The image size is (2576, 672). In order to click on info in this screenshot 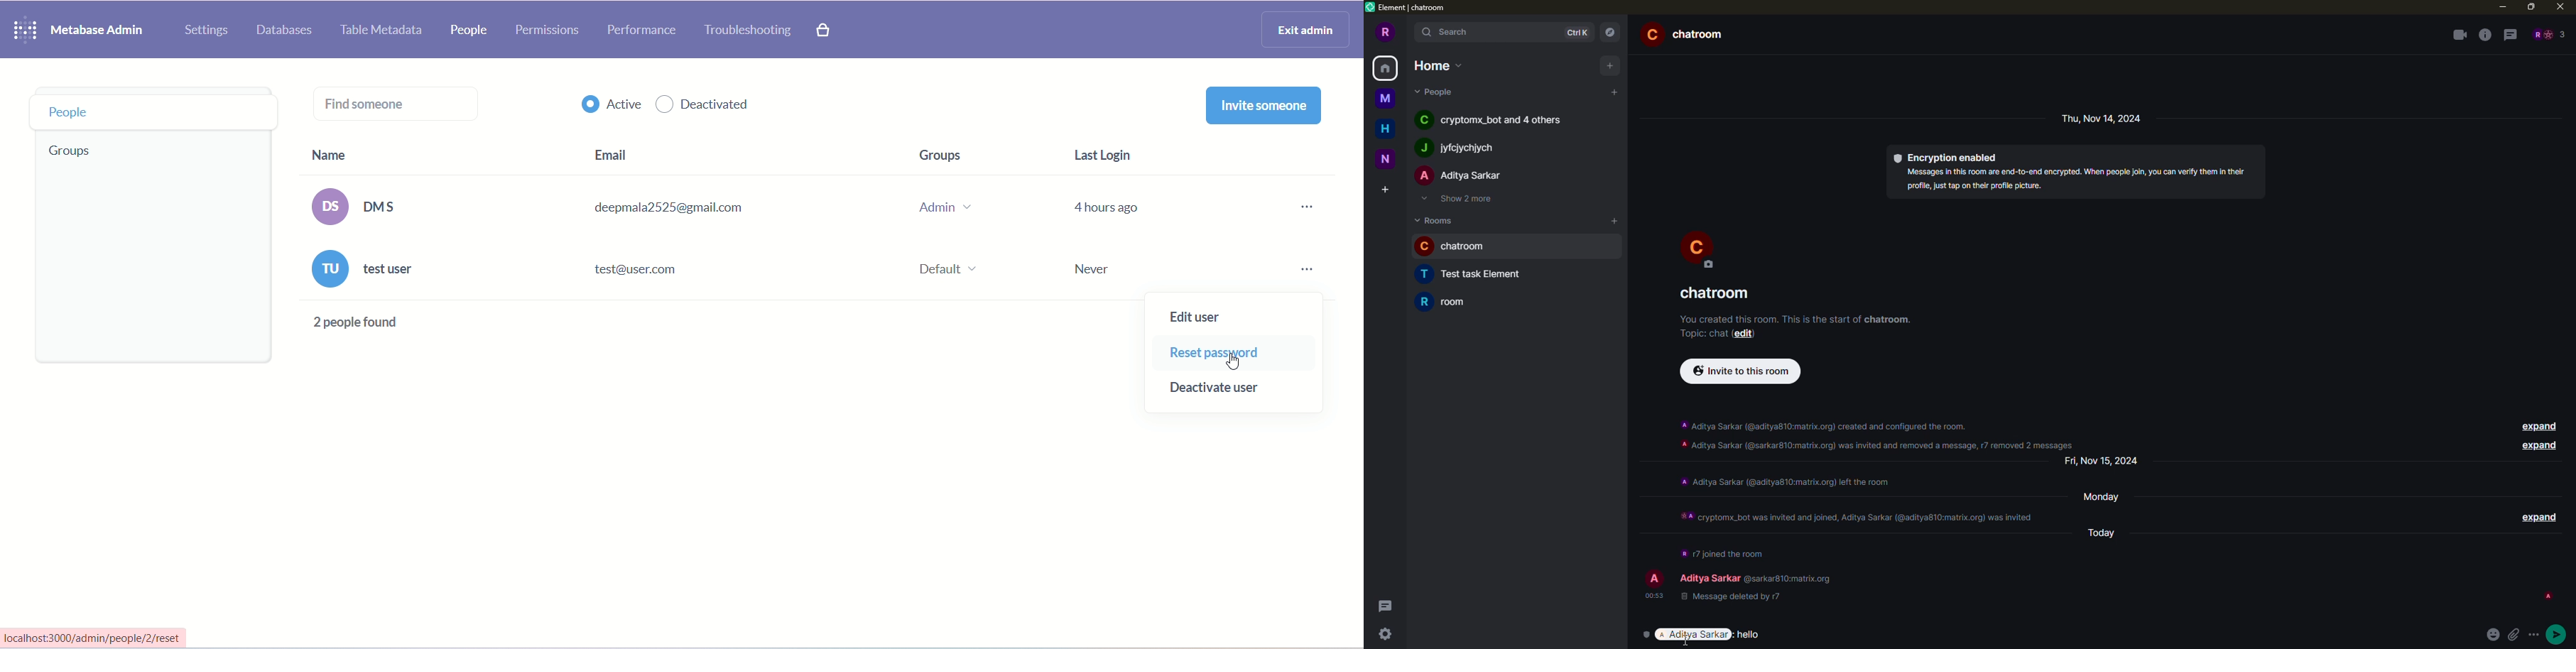, I will do `click(1880, 432)`.